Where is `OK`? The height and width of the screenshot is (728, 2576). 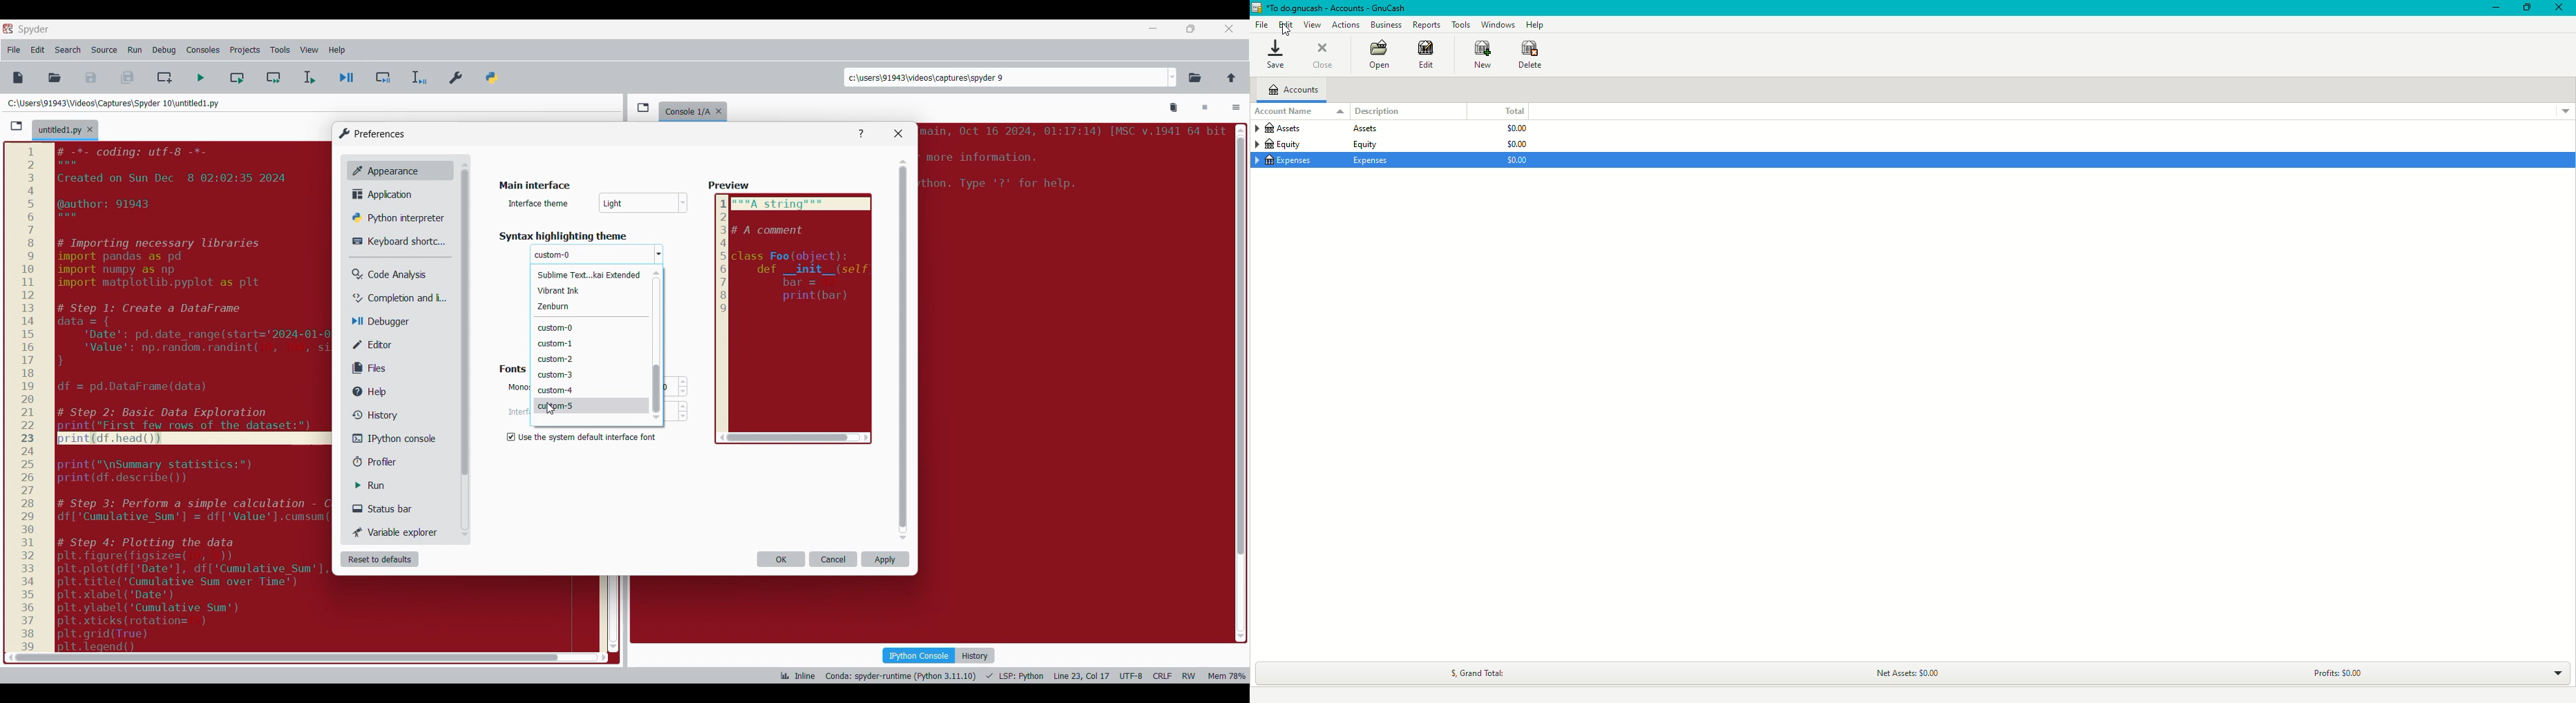 OK is located at coordinates (781, 559).